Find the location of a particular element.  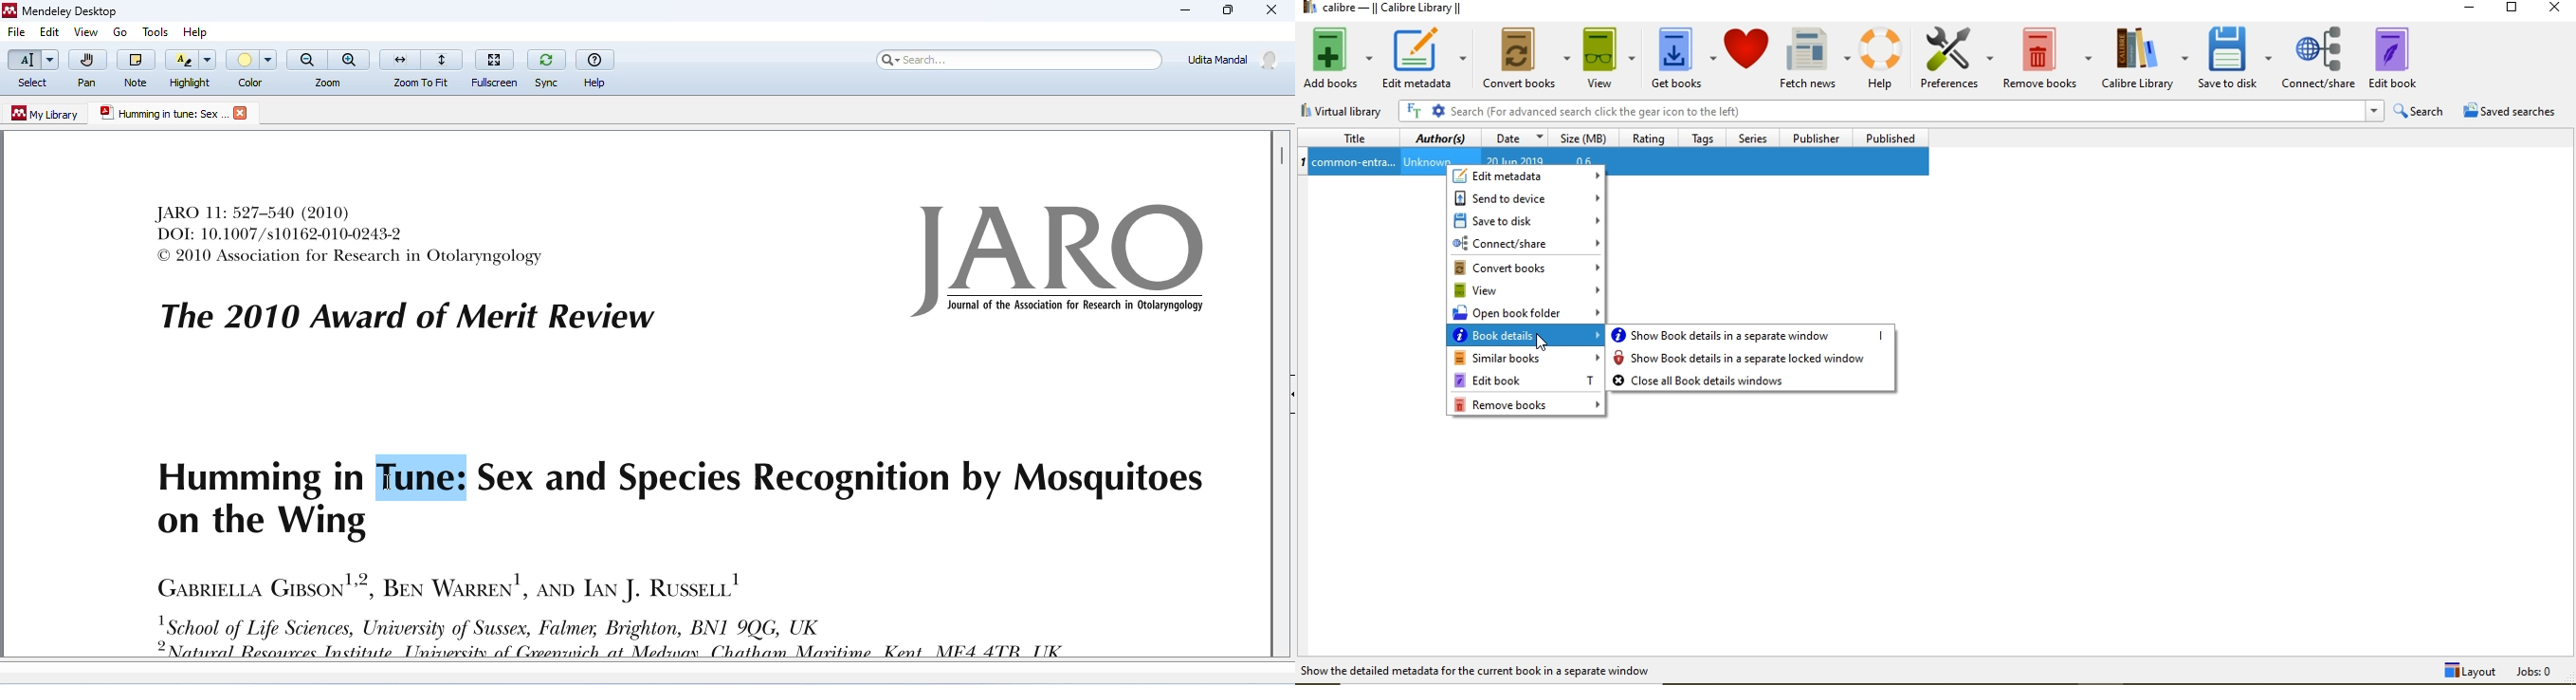

connect/share is located at coordinates (1525, 243).